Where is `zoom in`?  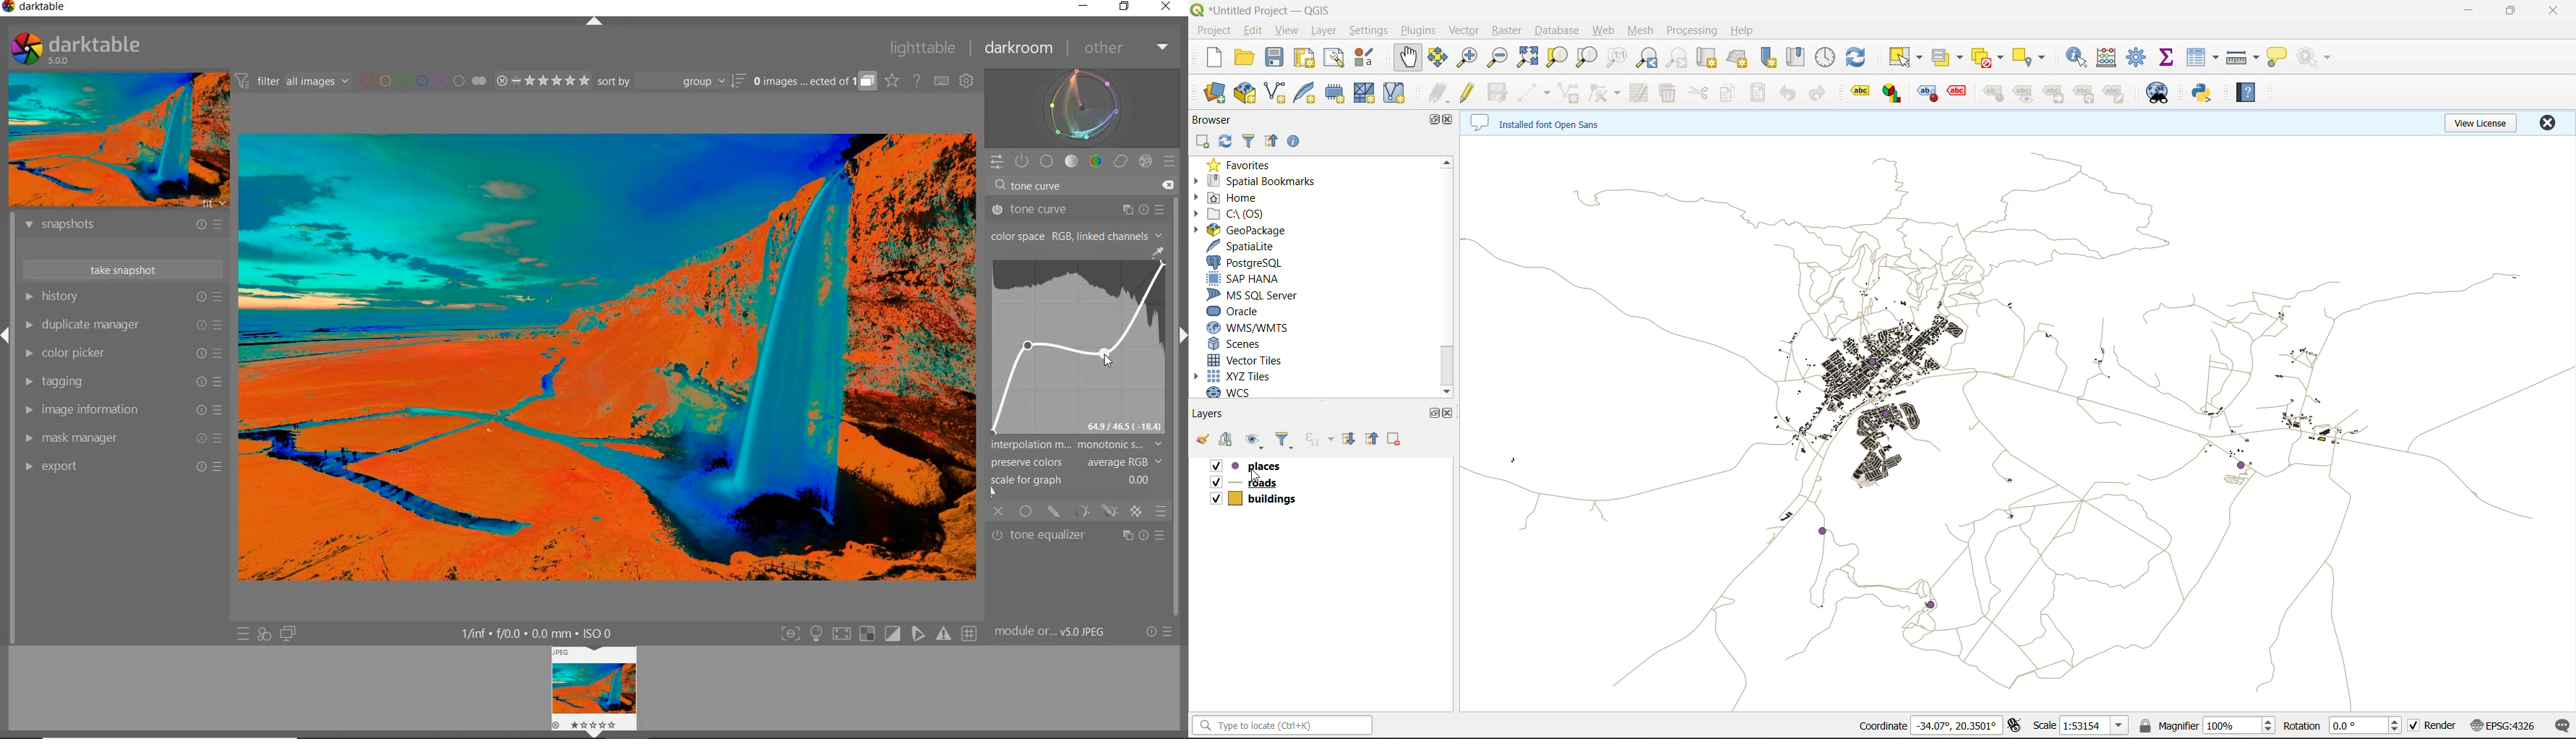 zoom in is located at coordinates (1469, 60).